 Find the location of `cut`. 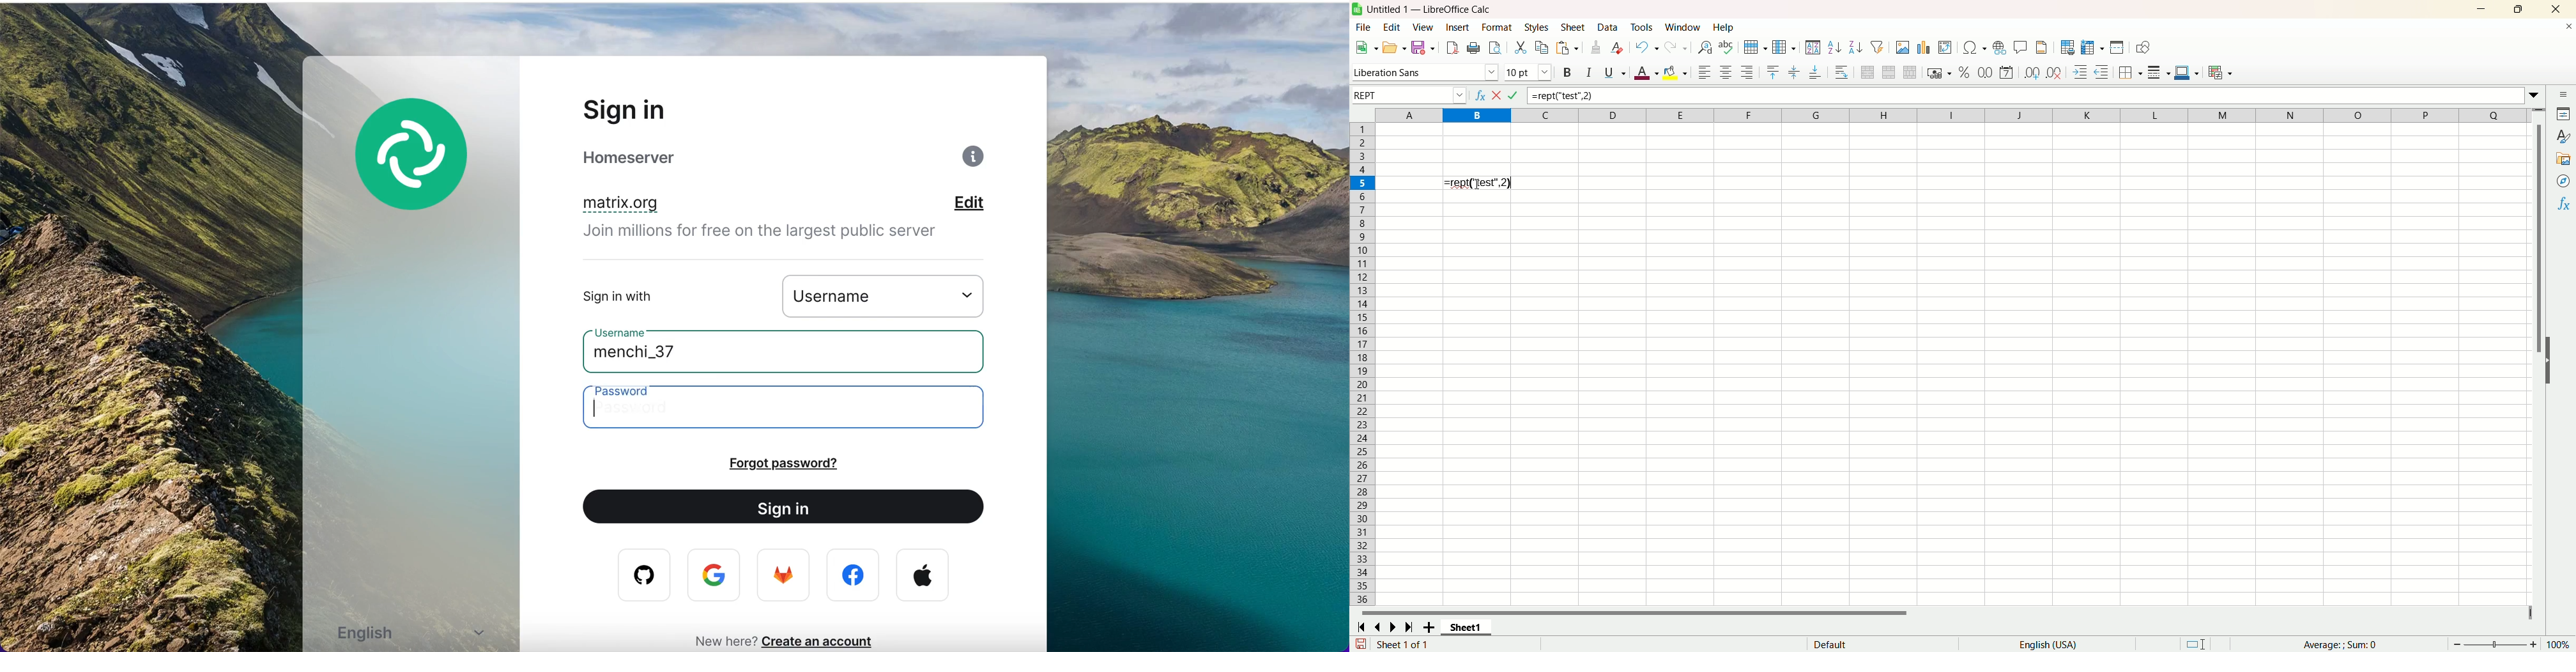

cut is located at coordinates (1520, 47).